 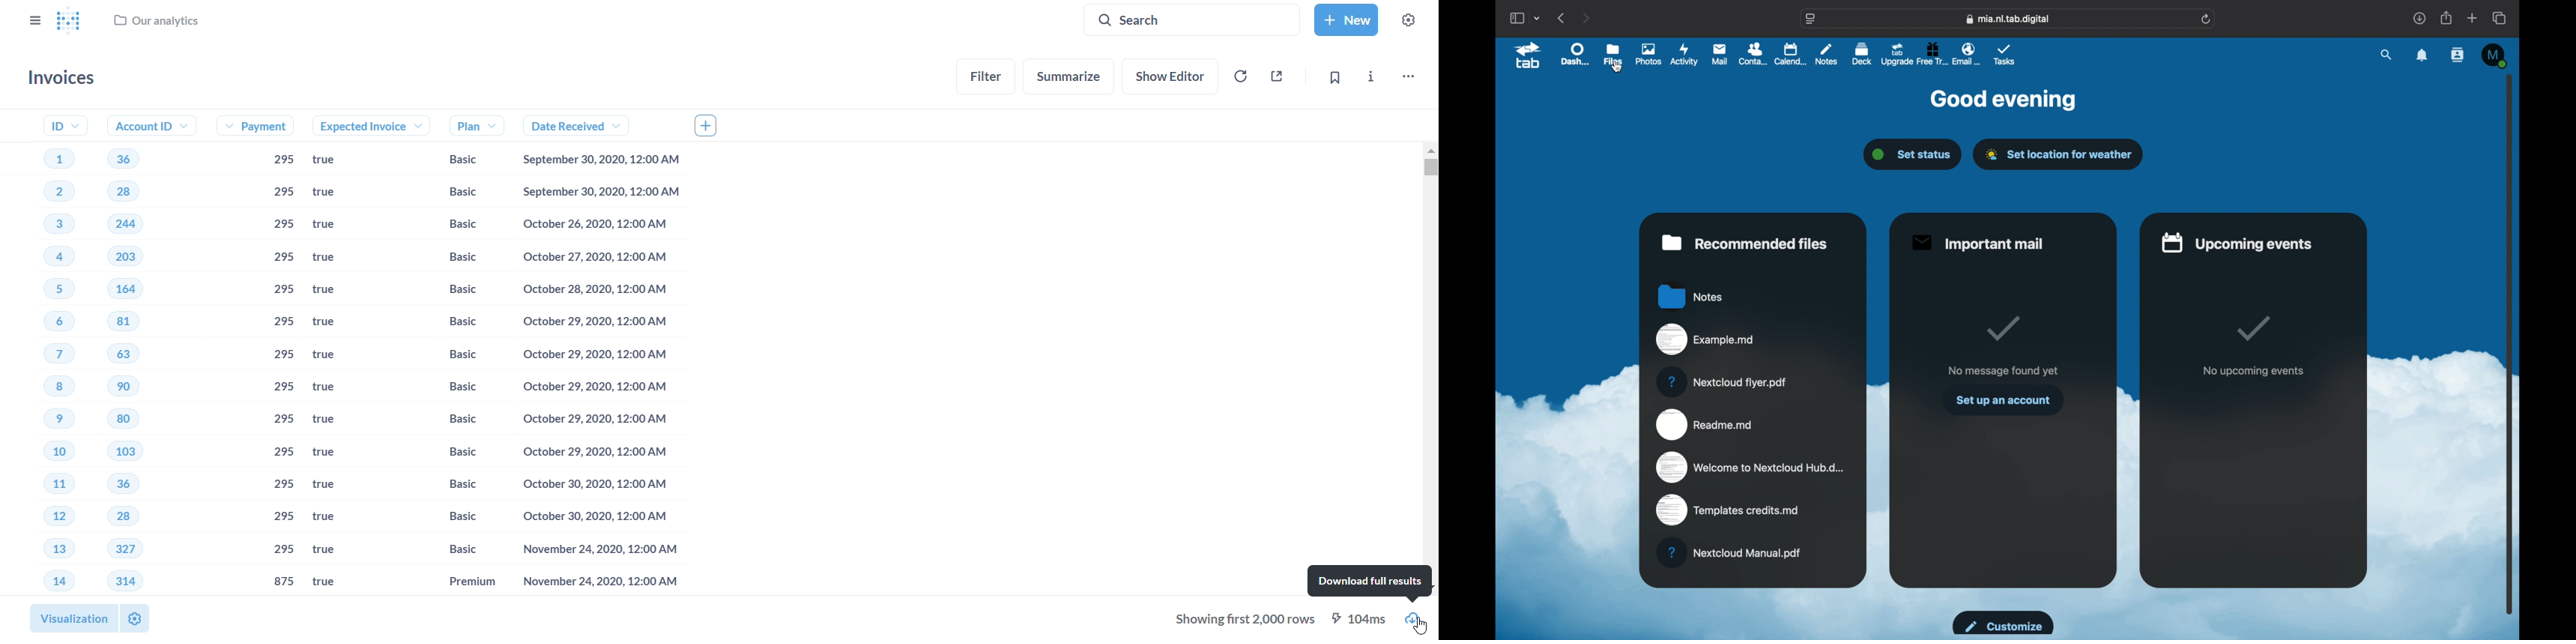 What do you see at coordinates (460, 125) in the screenshot?
I see `plan` at bounding box center [460, 125].